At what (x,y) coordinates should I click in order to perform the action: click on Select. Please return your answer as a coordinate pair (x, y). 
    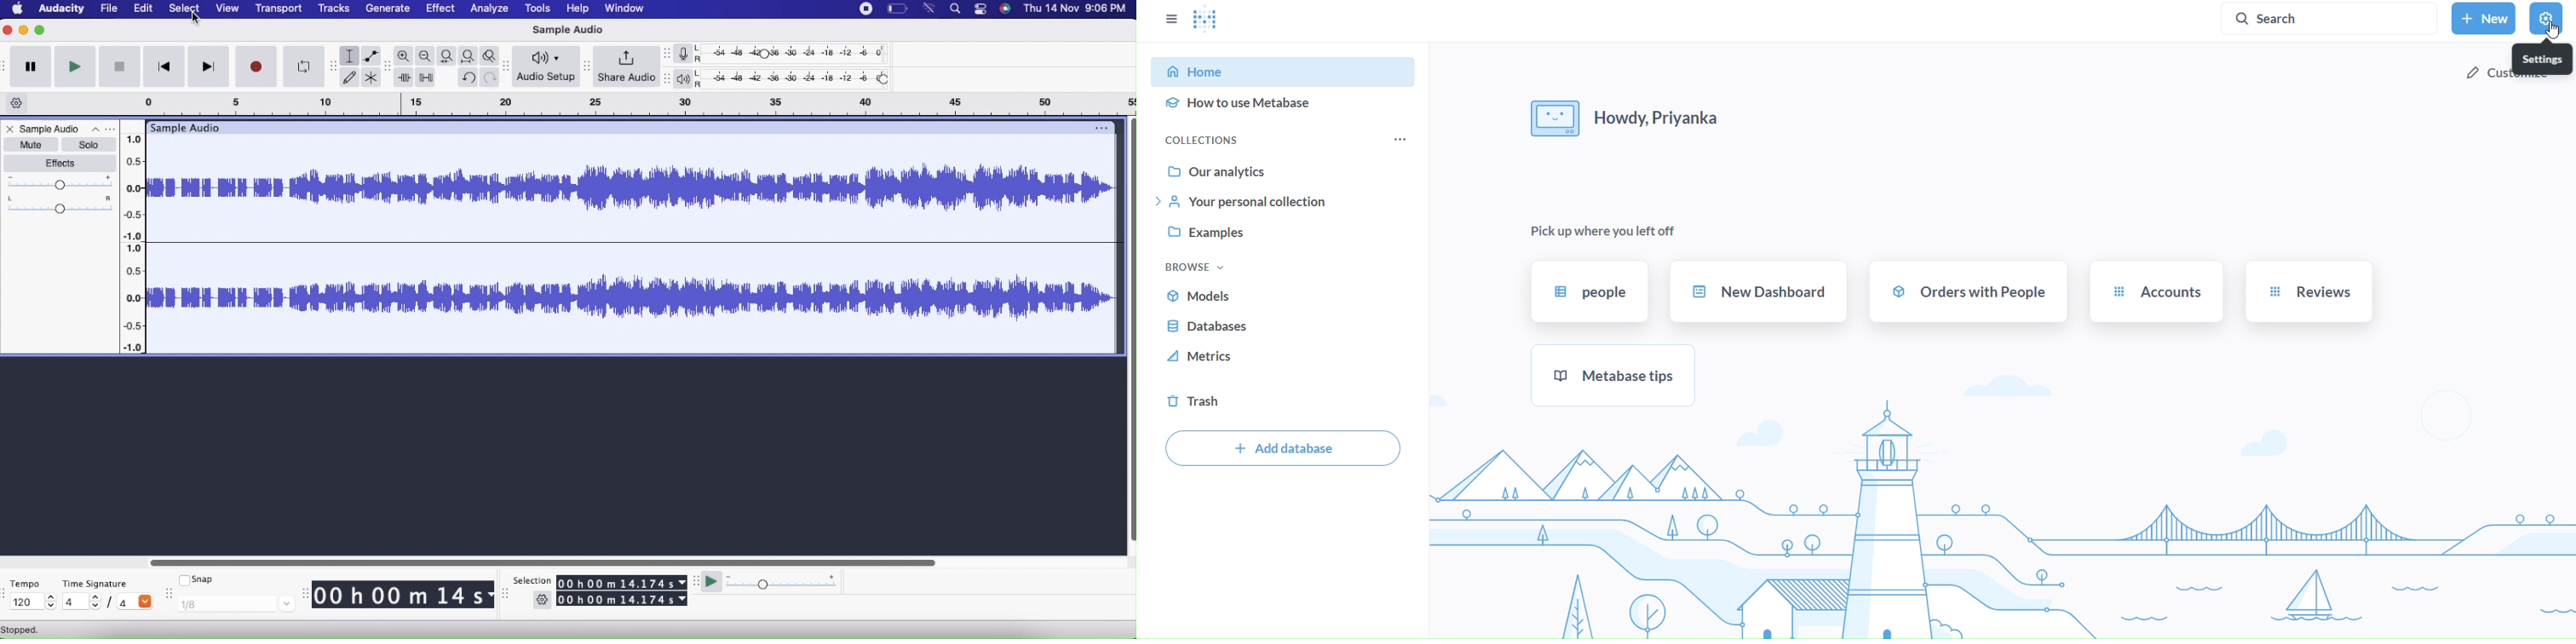
    Looking at the image, I should click on (187, 9).